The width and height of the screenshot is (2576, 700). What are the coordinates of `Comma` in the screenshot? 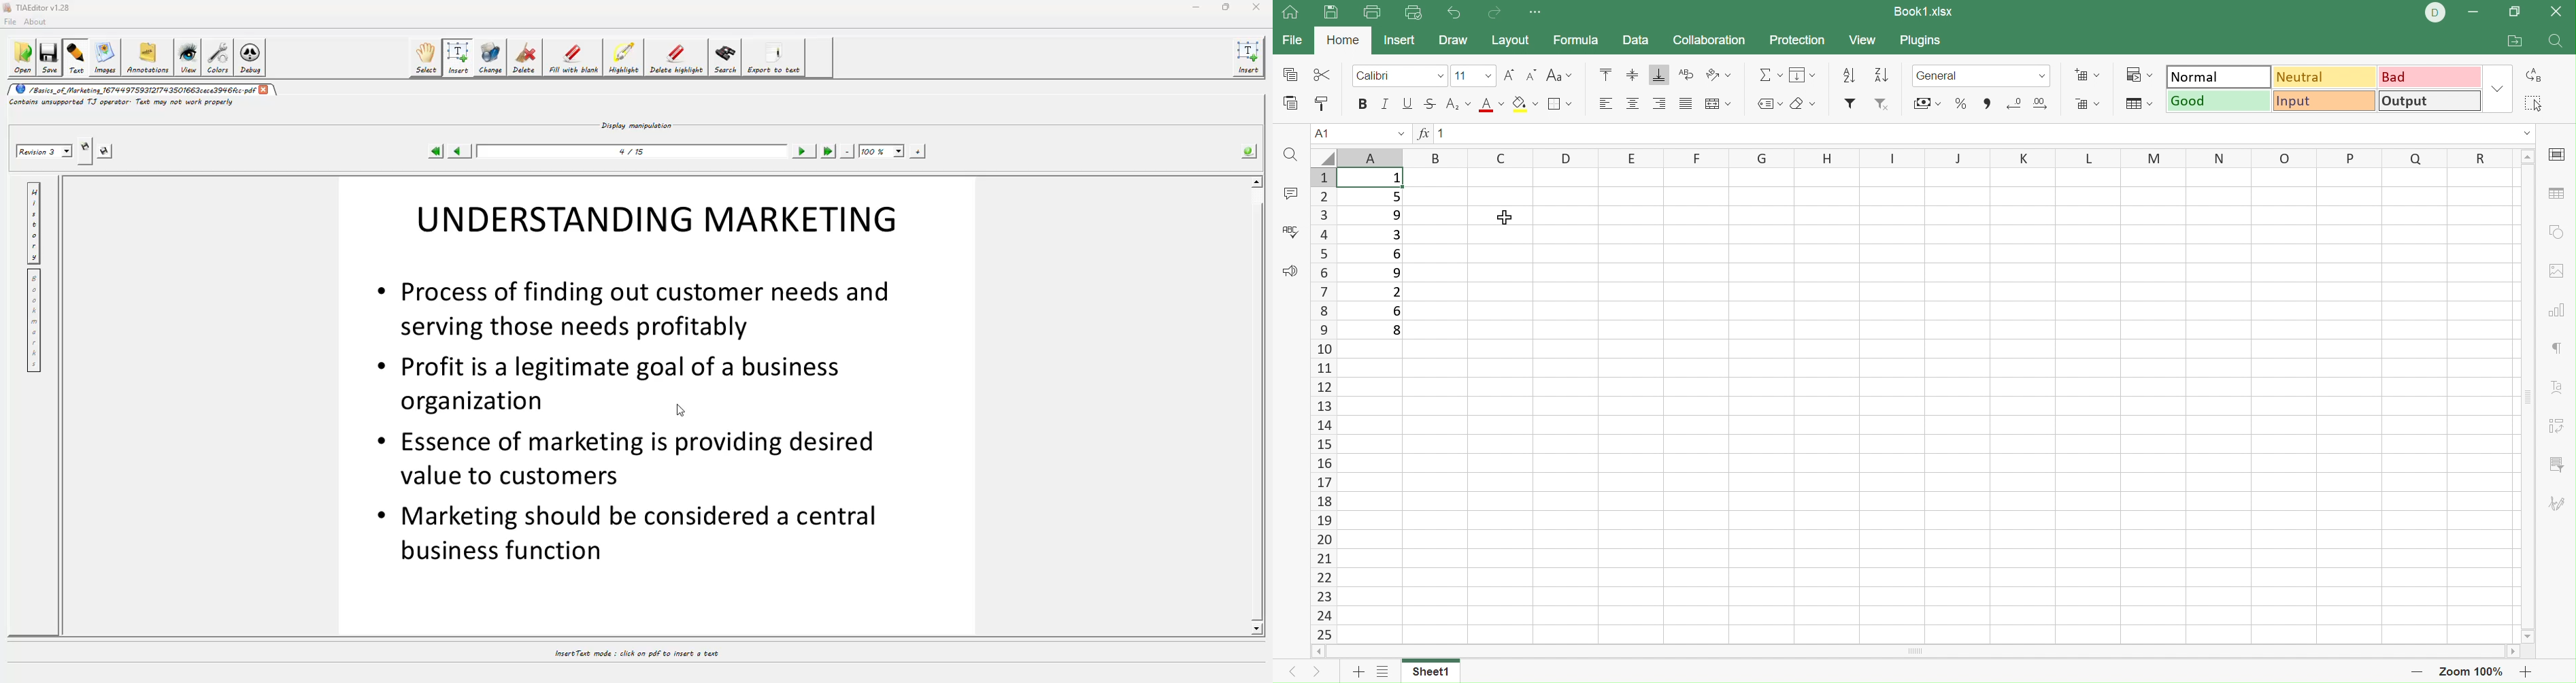 It's located at (1986, 103).